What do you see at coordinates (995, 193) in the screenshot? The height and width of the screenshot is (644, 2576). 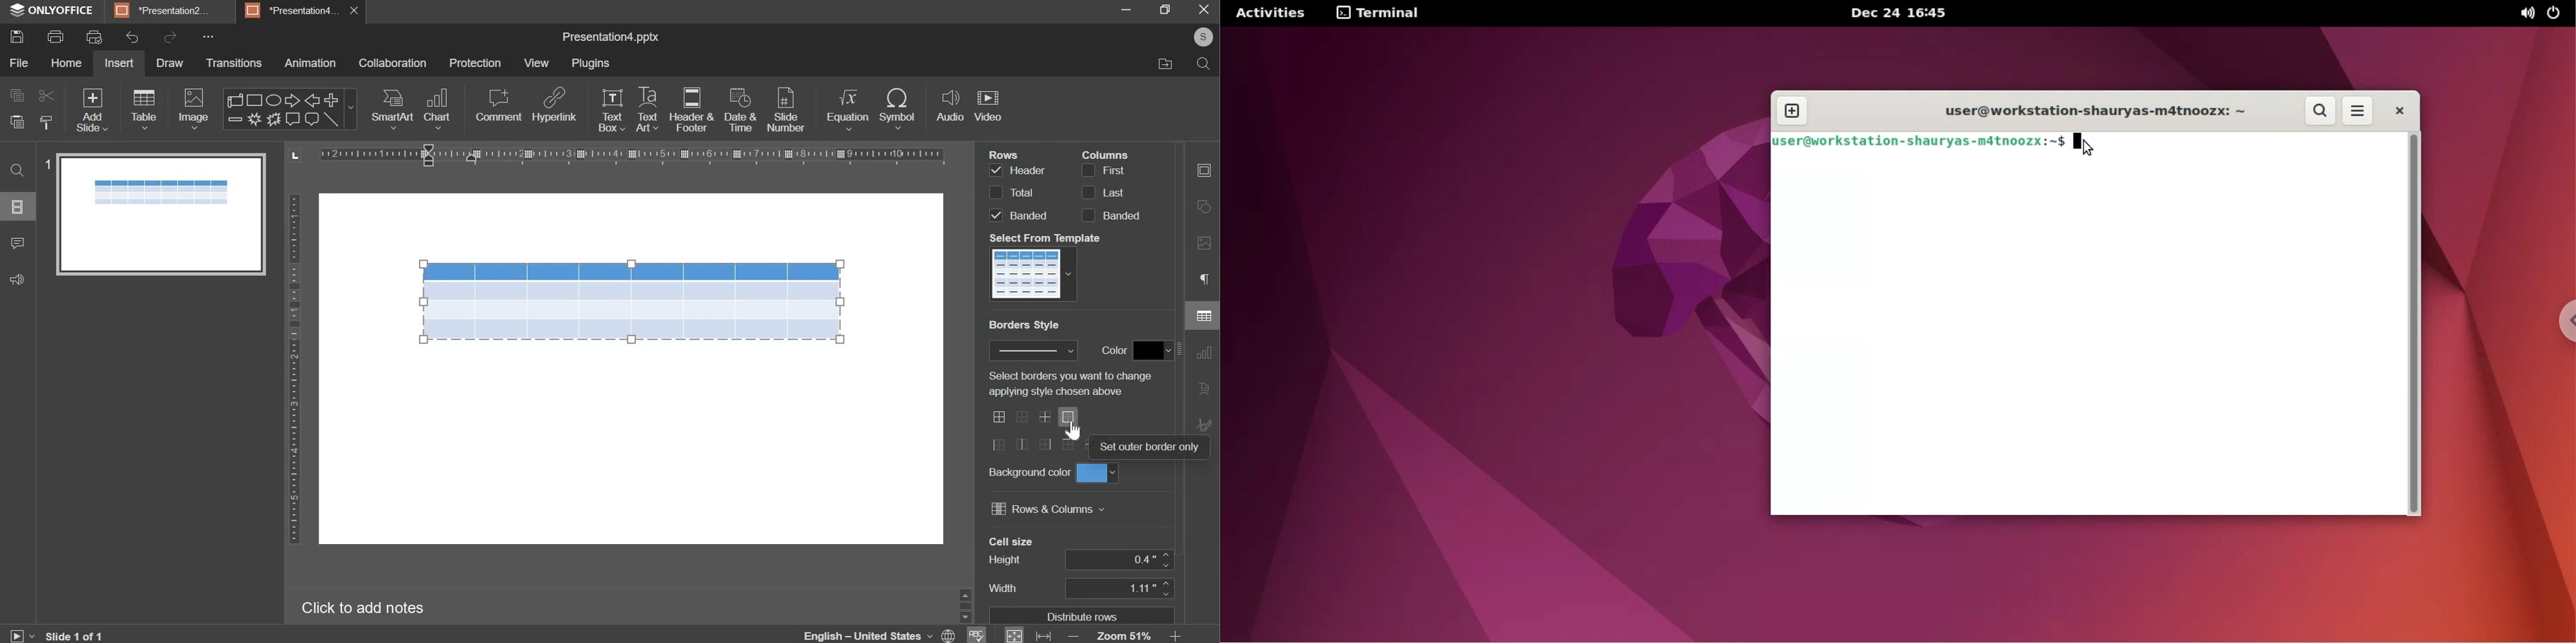 I see `rows total` at bounding box center [995, 193].